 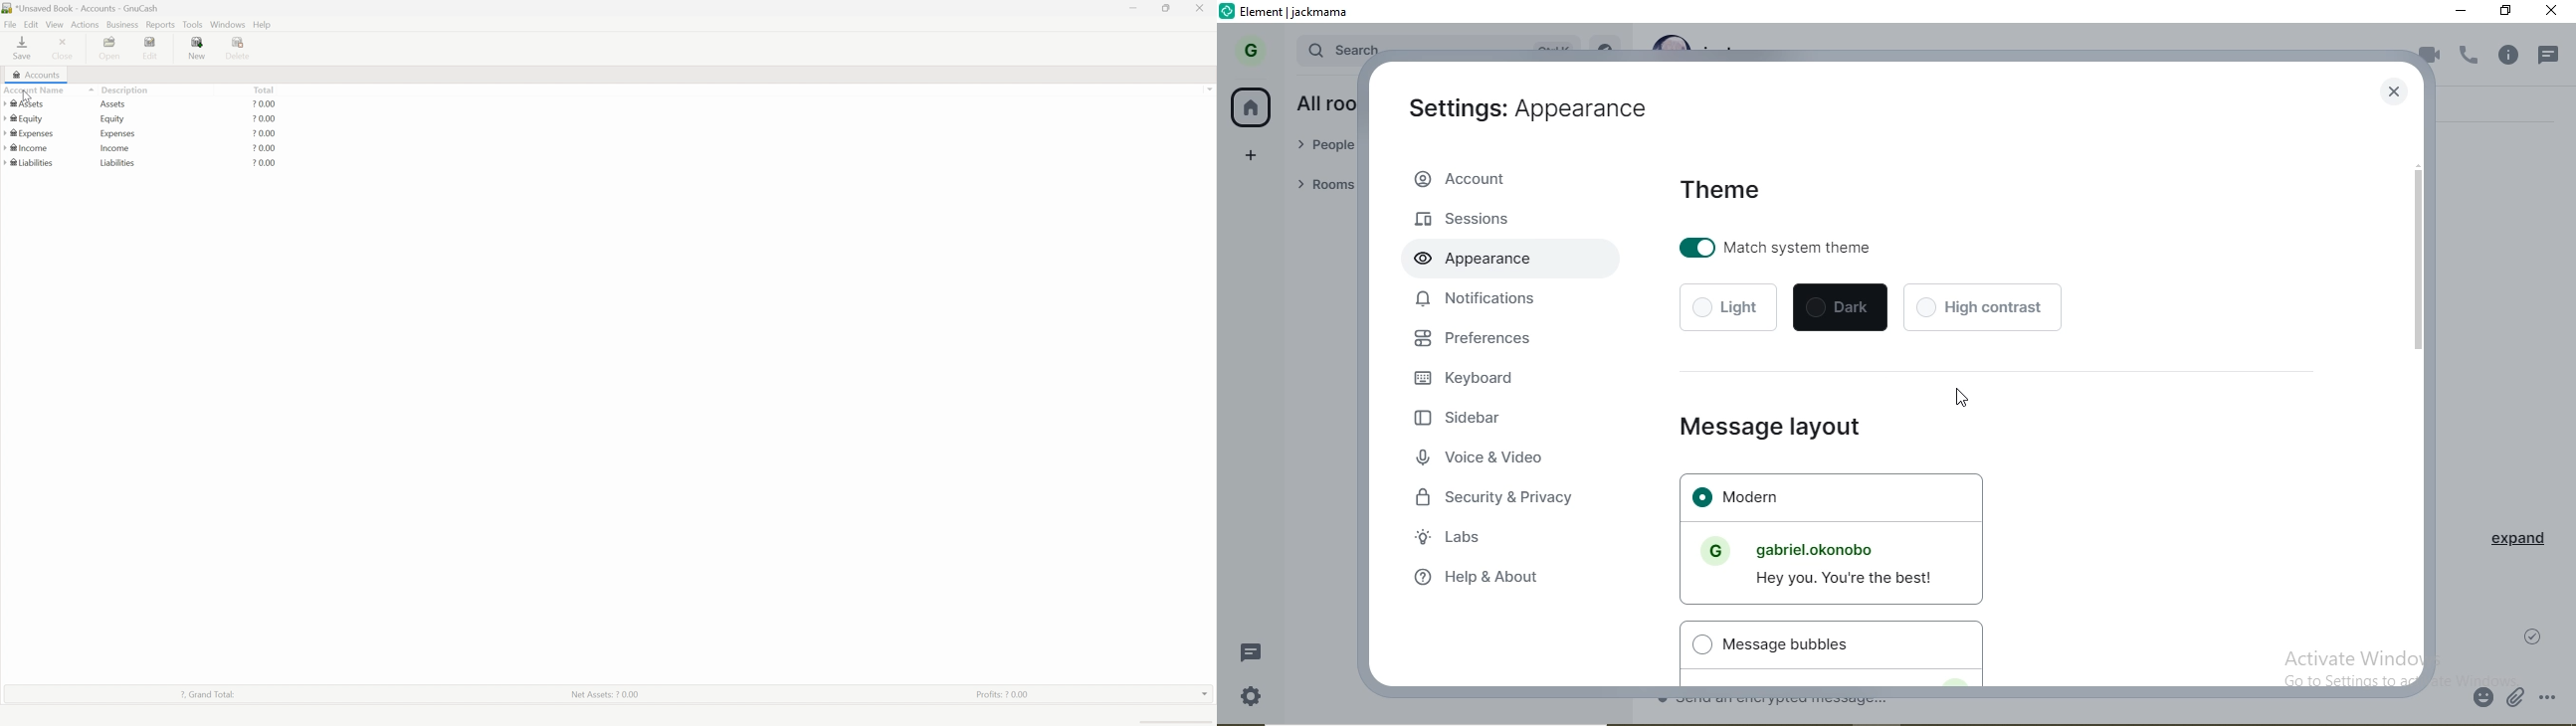 I want to click on settings, so click(x=1251, y=696).